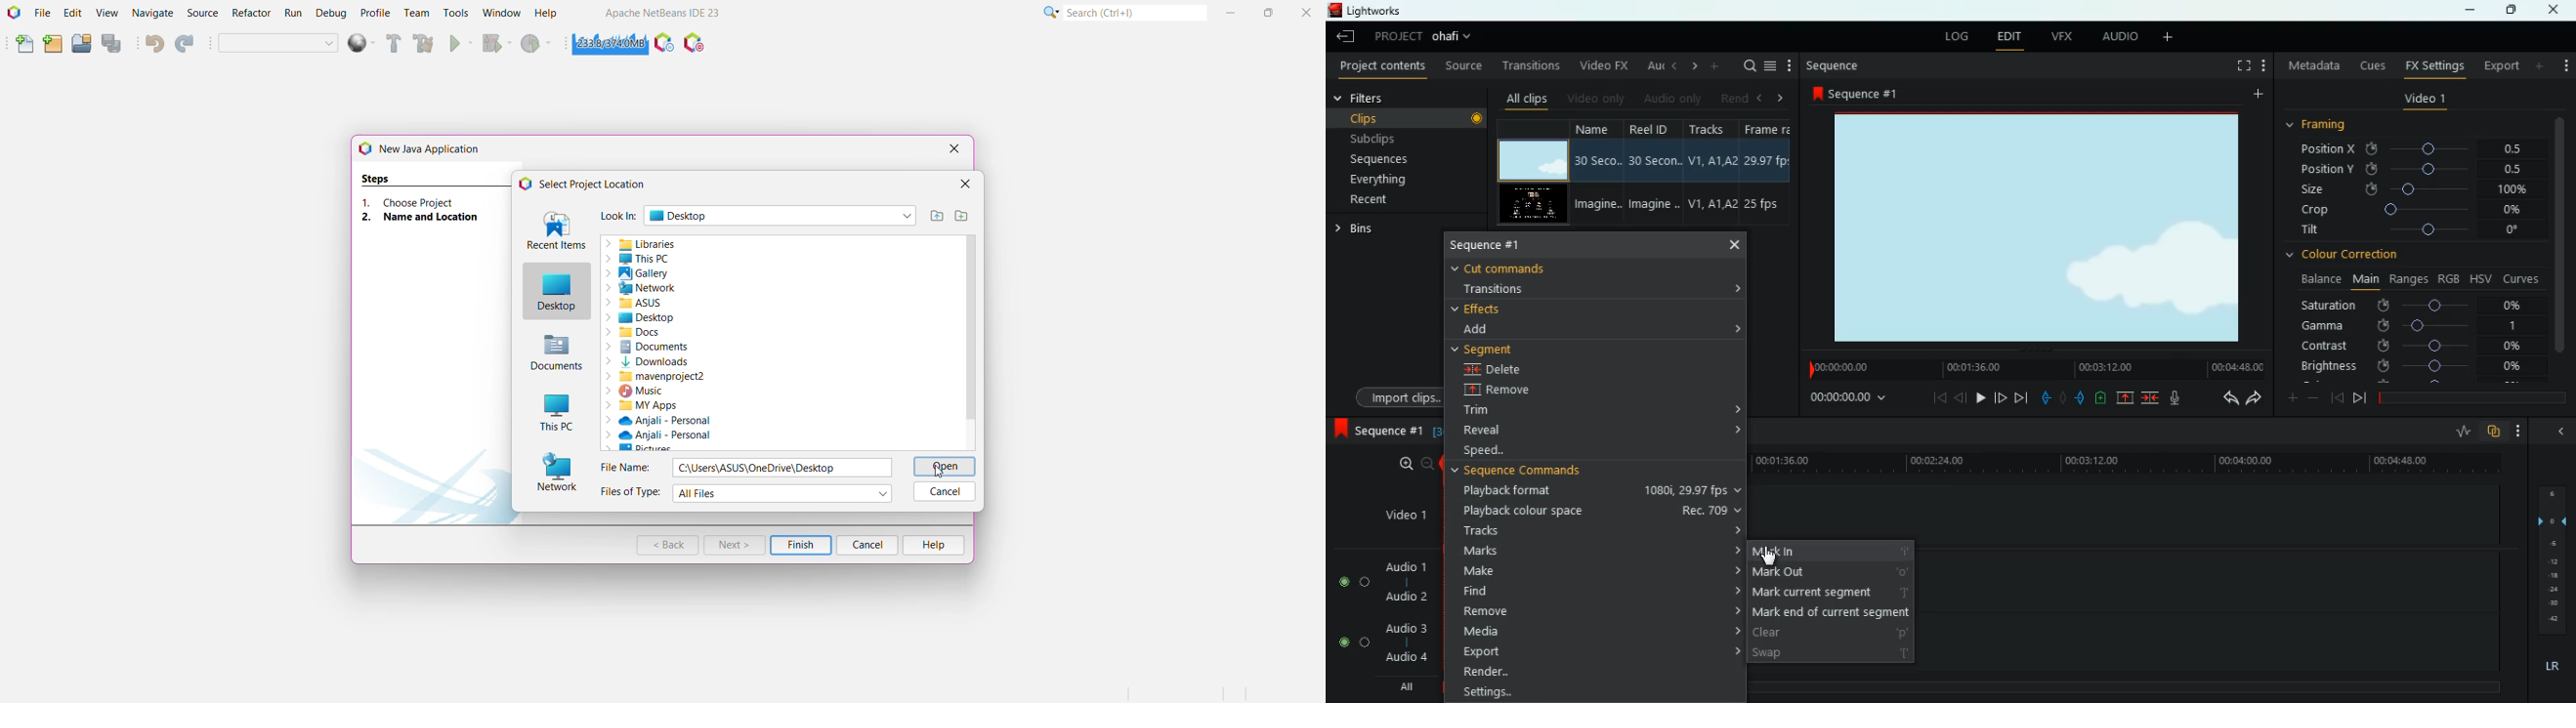  I want to click on Back, so click(668, 546).